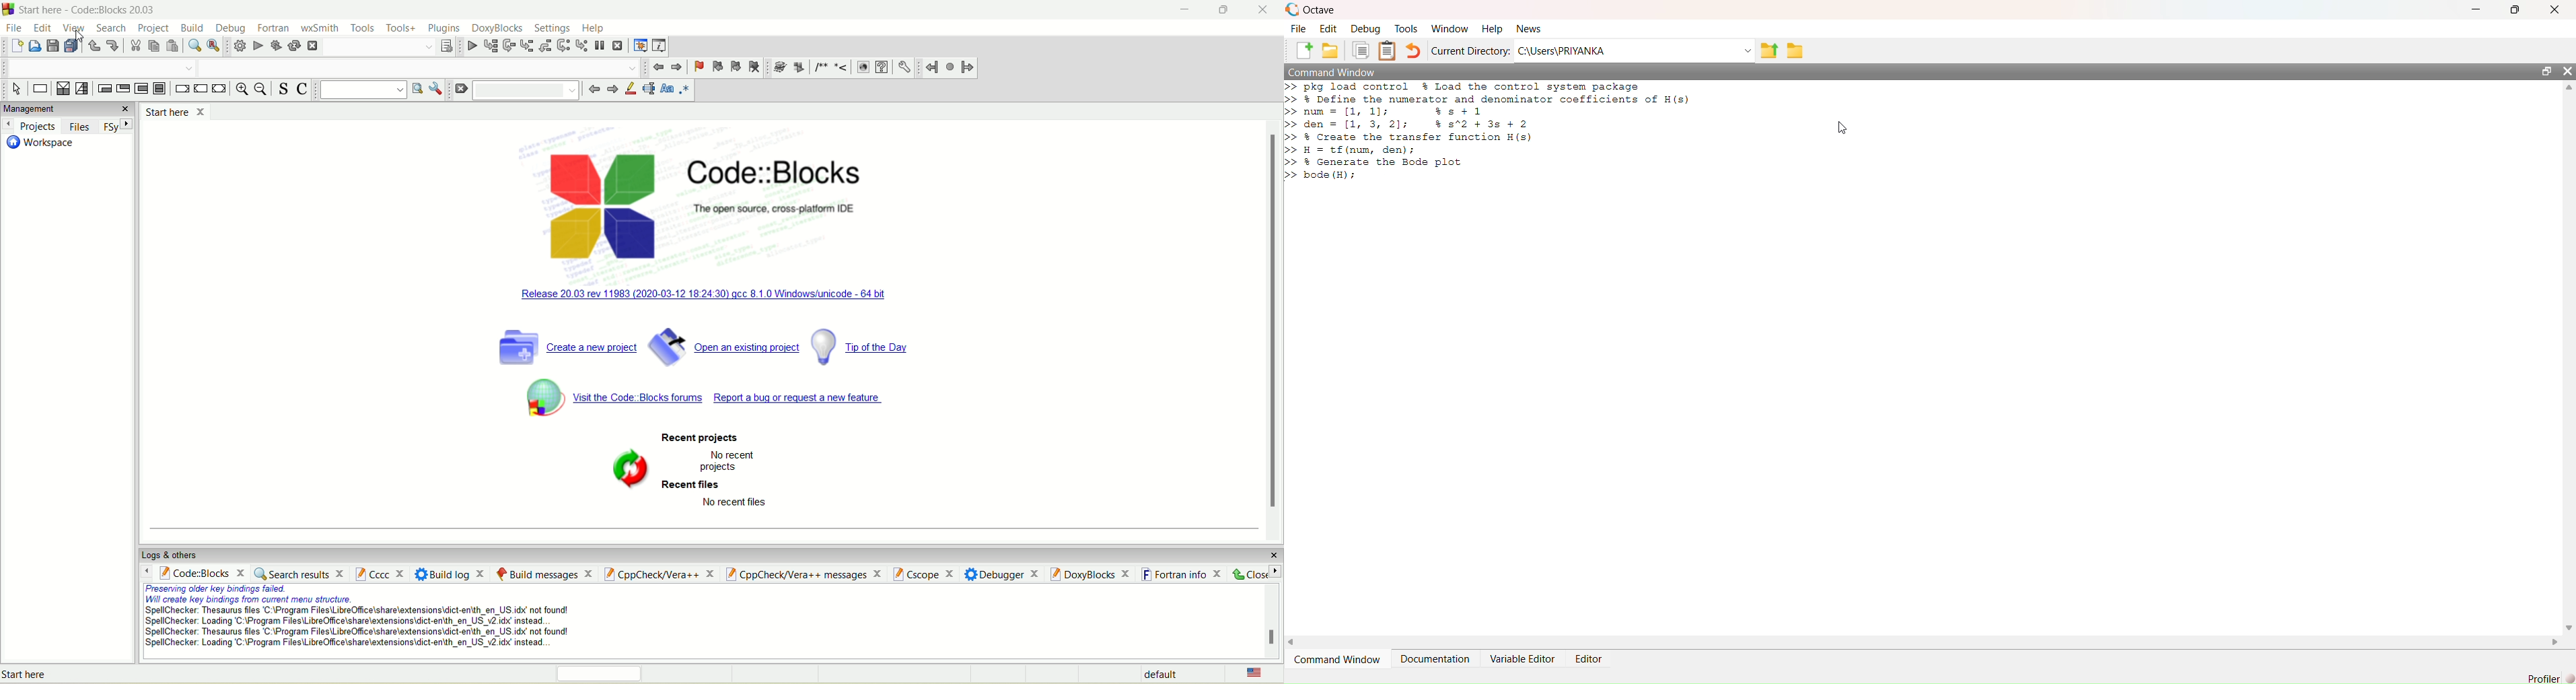 The width and height of the screenshot is (2576, 700). Describe the element at coordinates (1449, 28) in the screenshot. I see `Window` at that location.